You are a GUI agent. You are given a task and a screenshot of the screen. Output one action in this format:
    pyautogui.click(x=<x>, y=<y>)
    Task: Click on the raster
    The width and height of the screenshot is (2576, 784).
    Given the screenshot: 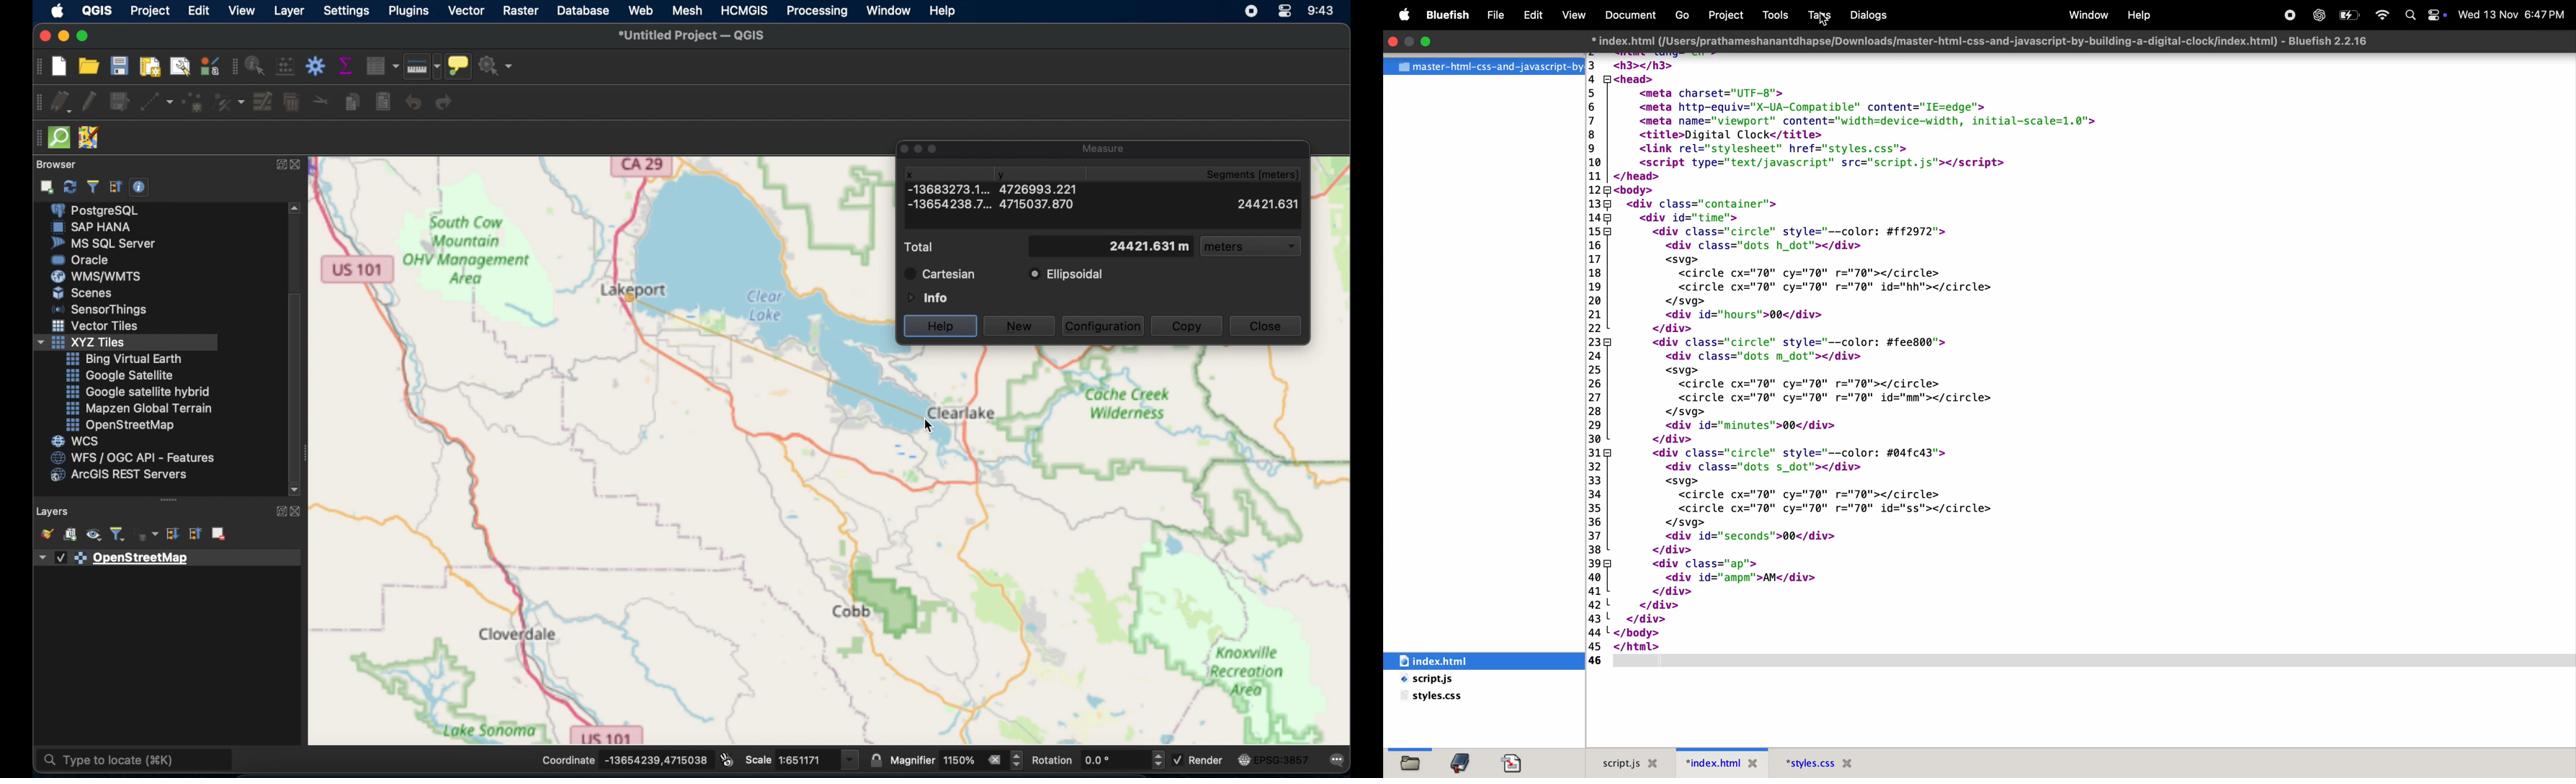 What is the action you would take?
    pyautogui.click(x=520, y=10)
    